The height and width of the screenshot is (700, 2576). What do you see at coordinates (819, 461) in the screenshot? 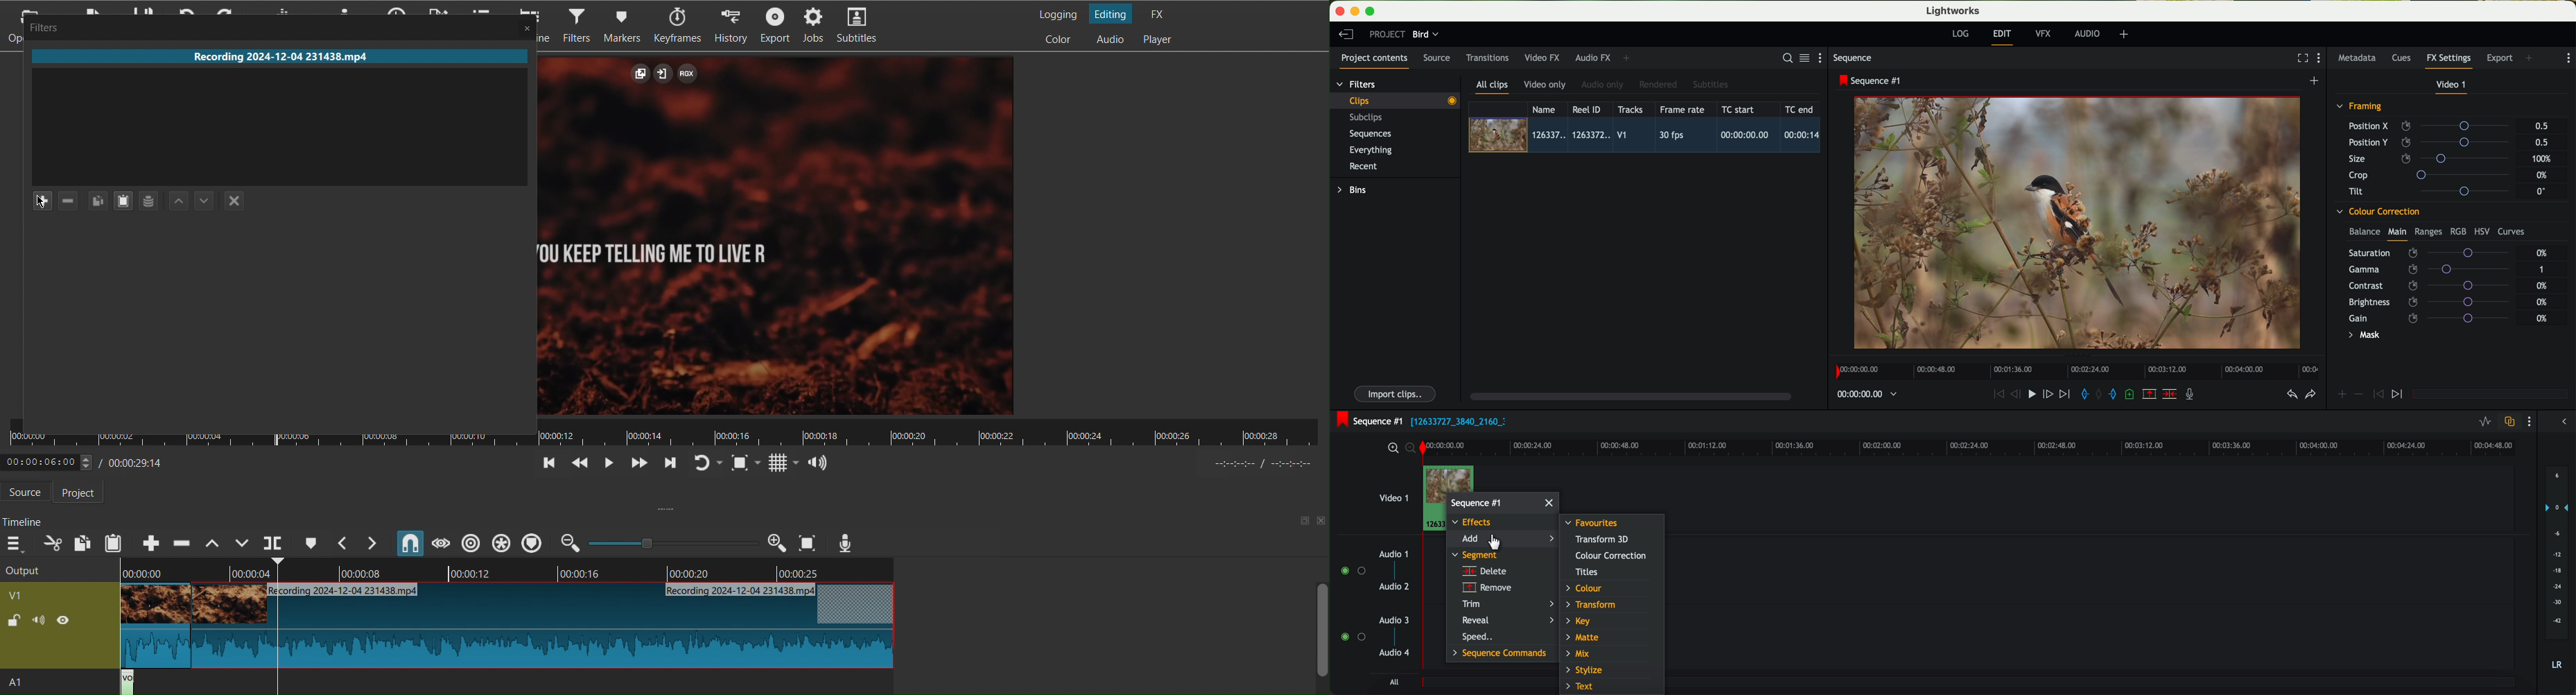
I see `Audio` at bounding box center [819, 461].